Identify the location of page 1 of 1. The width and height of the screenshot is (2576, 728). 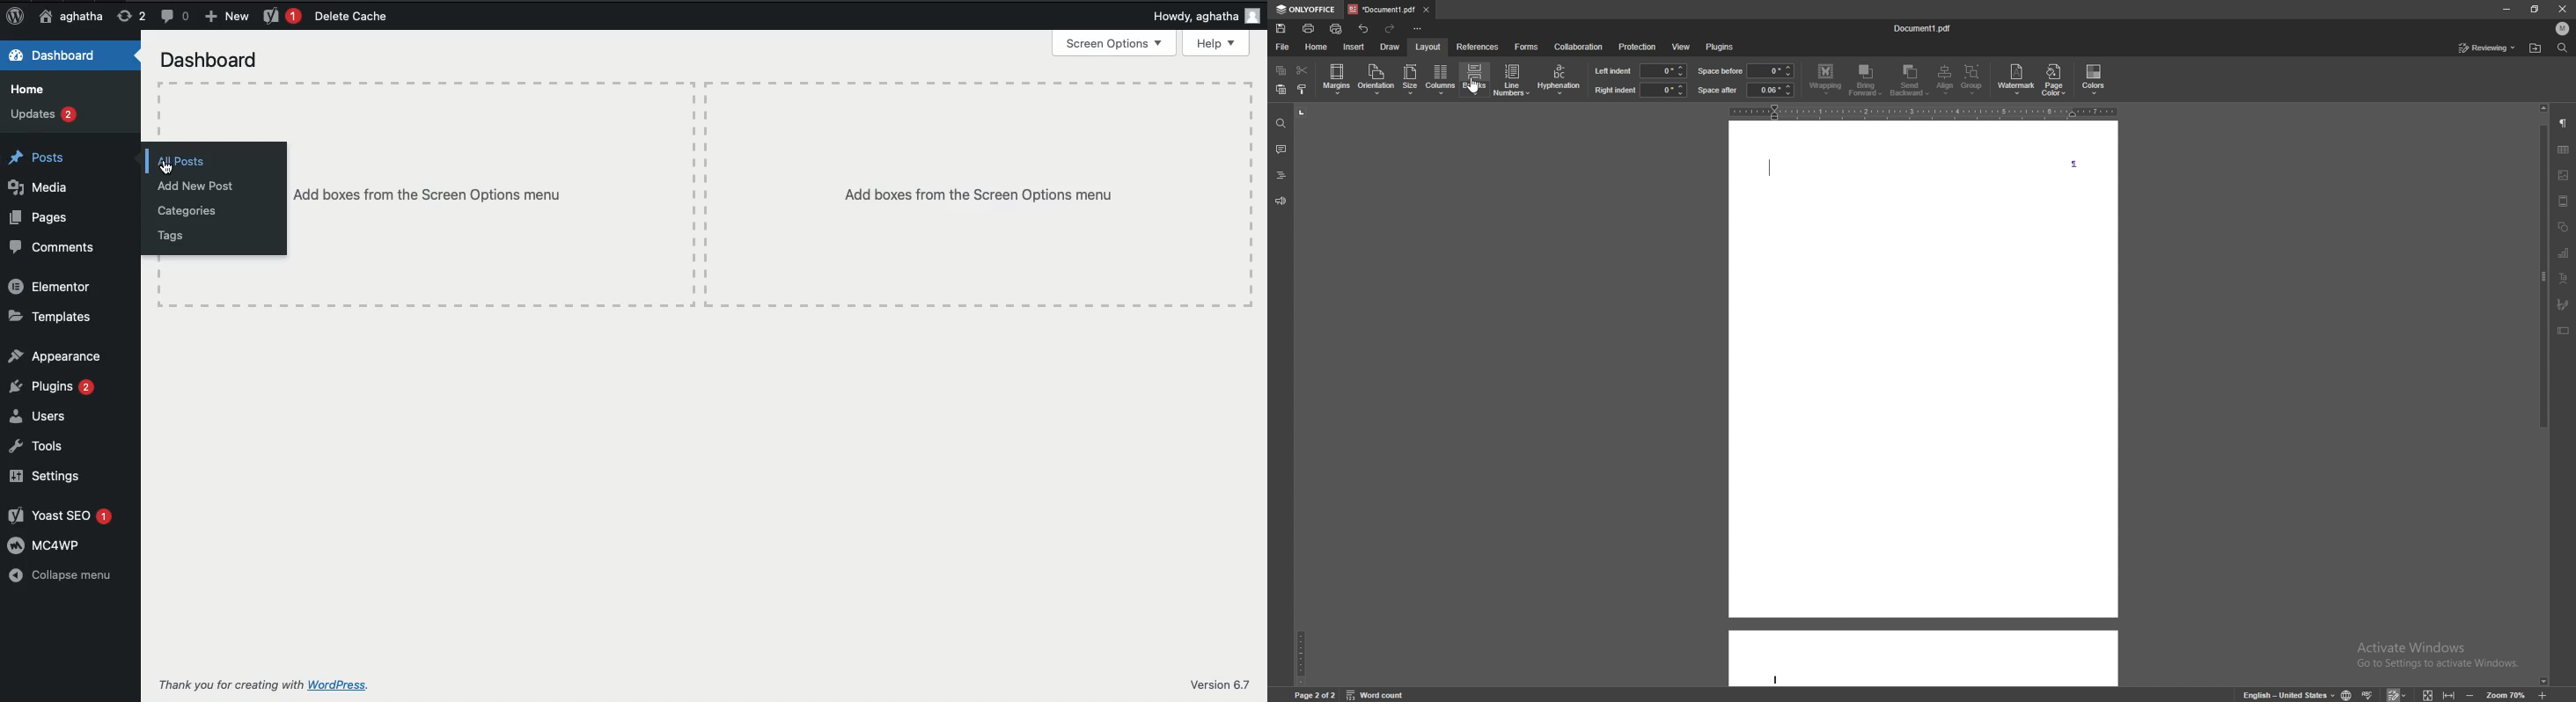
(1310, 695).